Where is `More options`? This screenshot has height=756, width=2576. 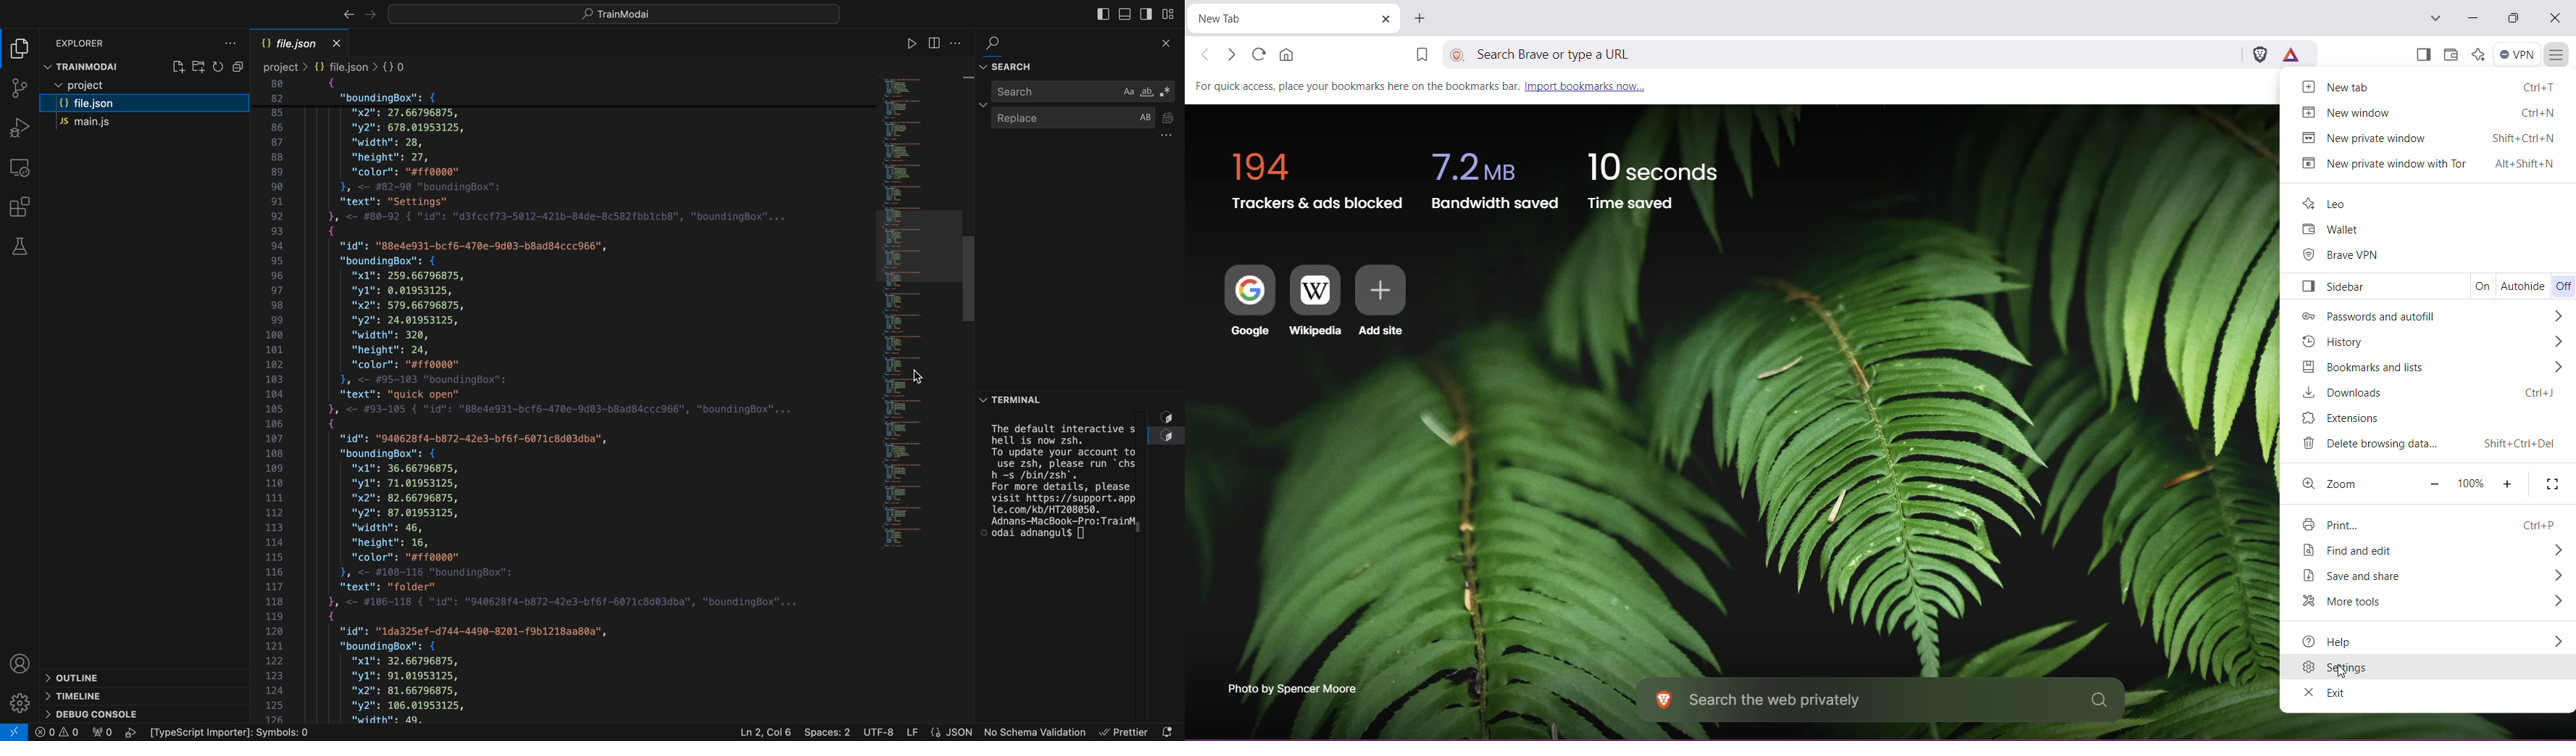
More options is located at coordinates (2556, 368).